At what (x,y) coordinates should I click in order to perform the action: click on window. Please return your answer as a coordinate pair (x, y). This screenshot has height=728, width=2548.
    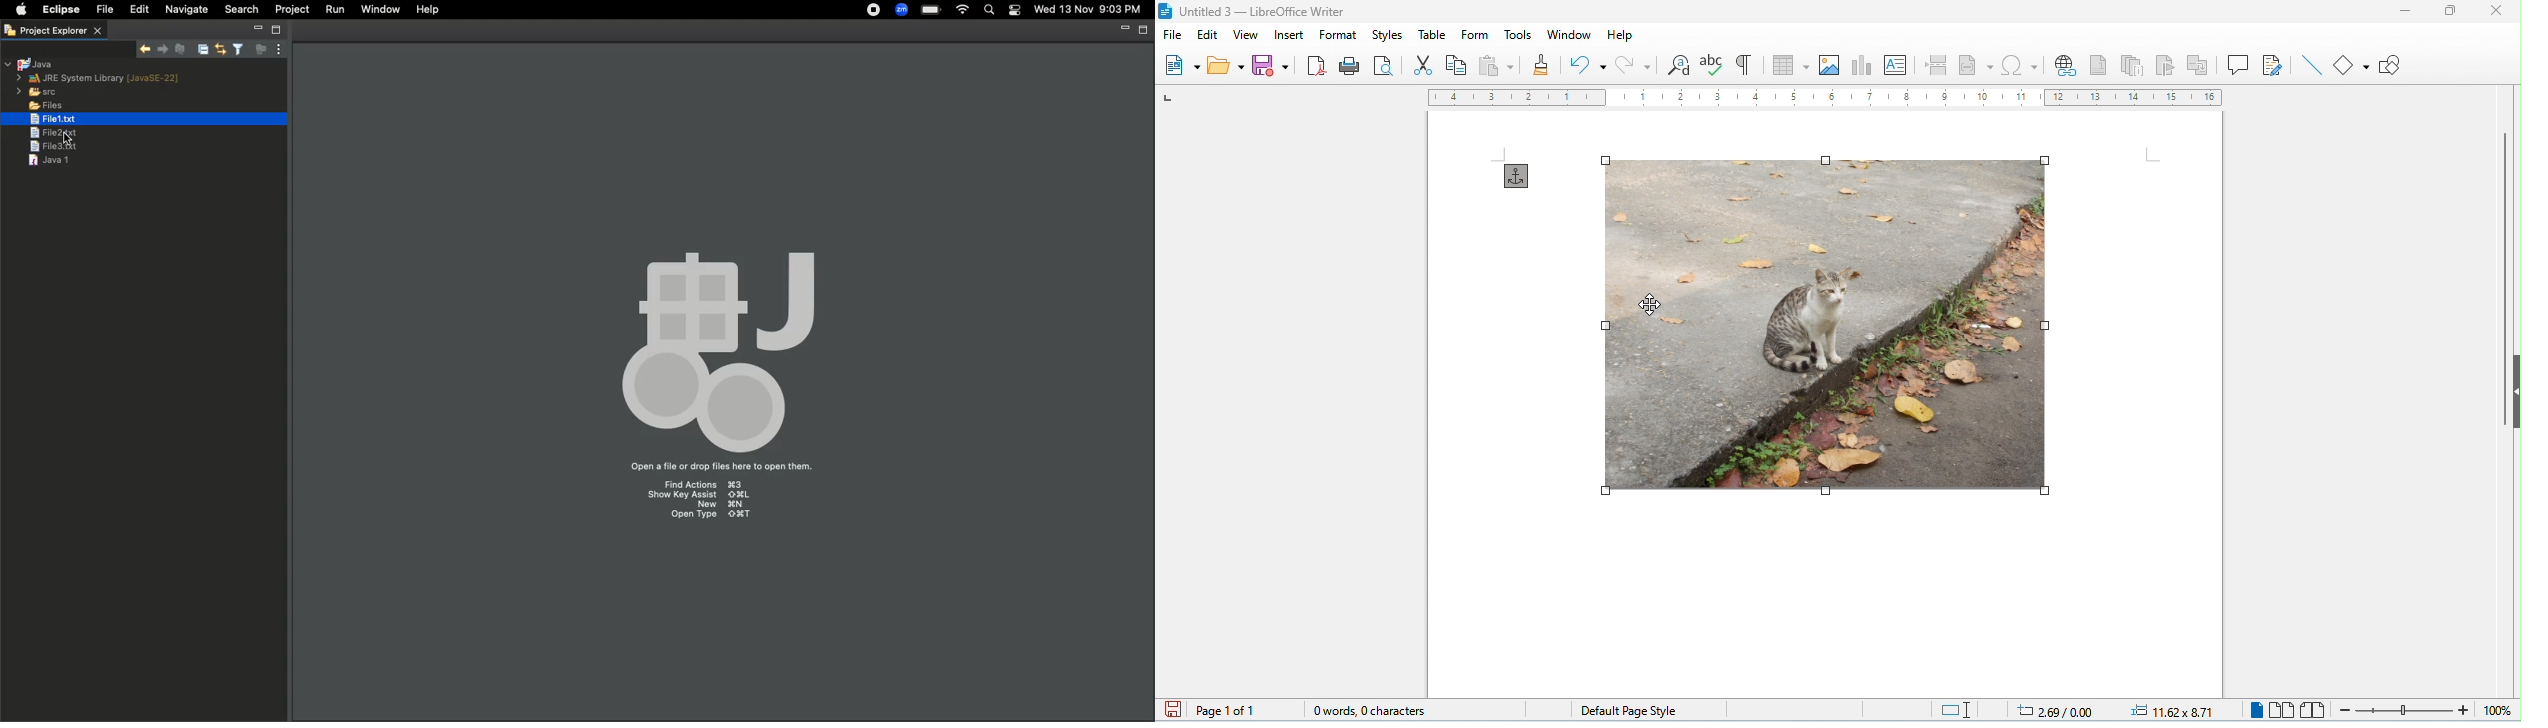
    Looking at the image, I should click on (1569, 35).